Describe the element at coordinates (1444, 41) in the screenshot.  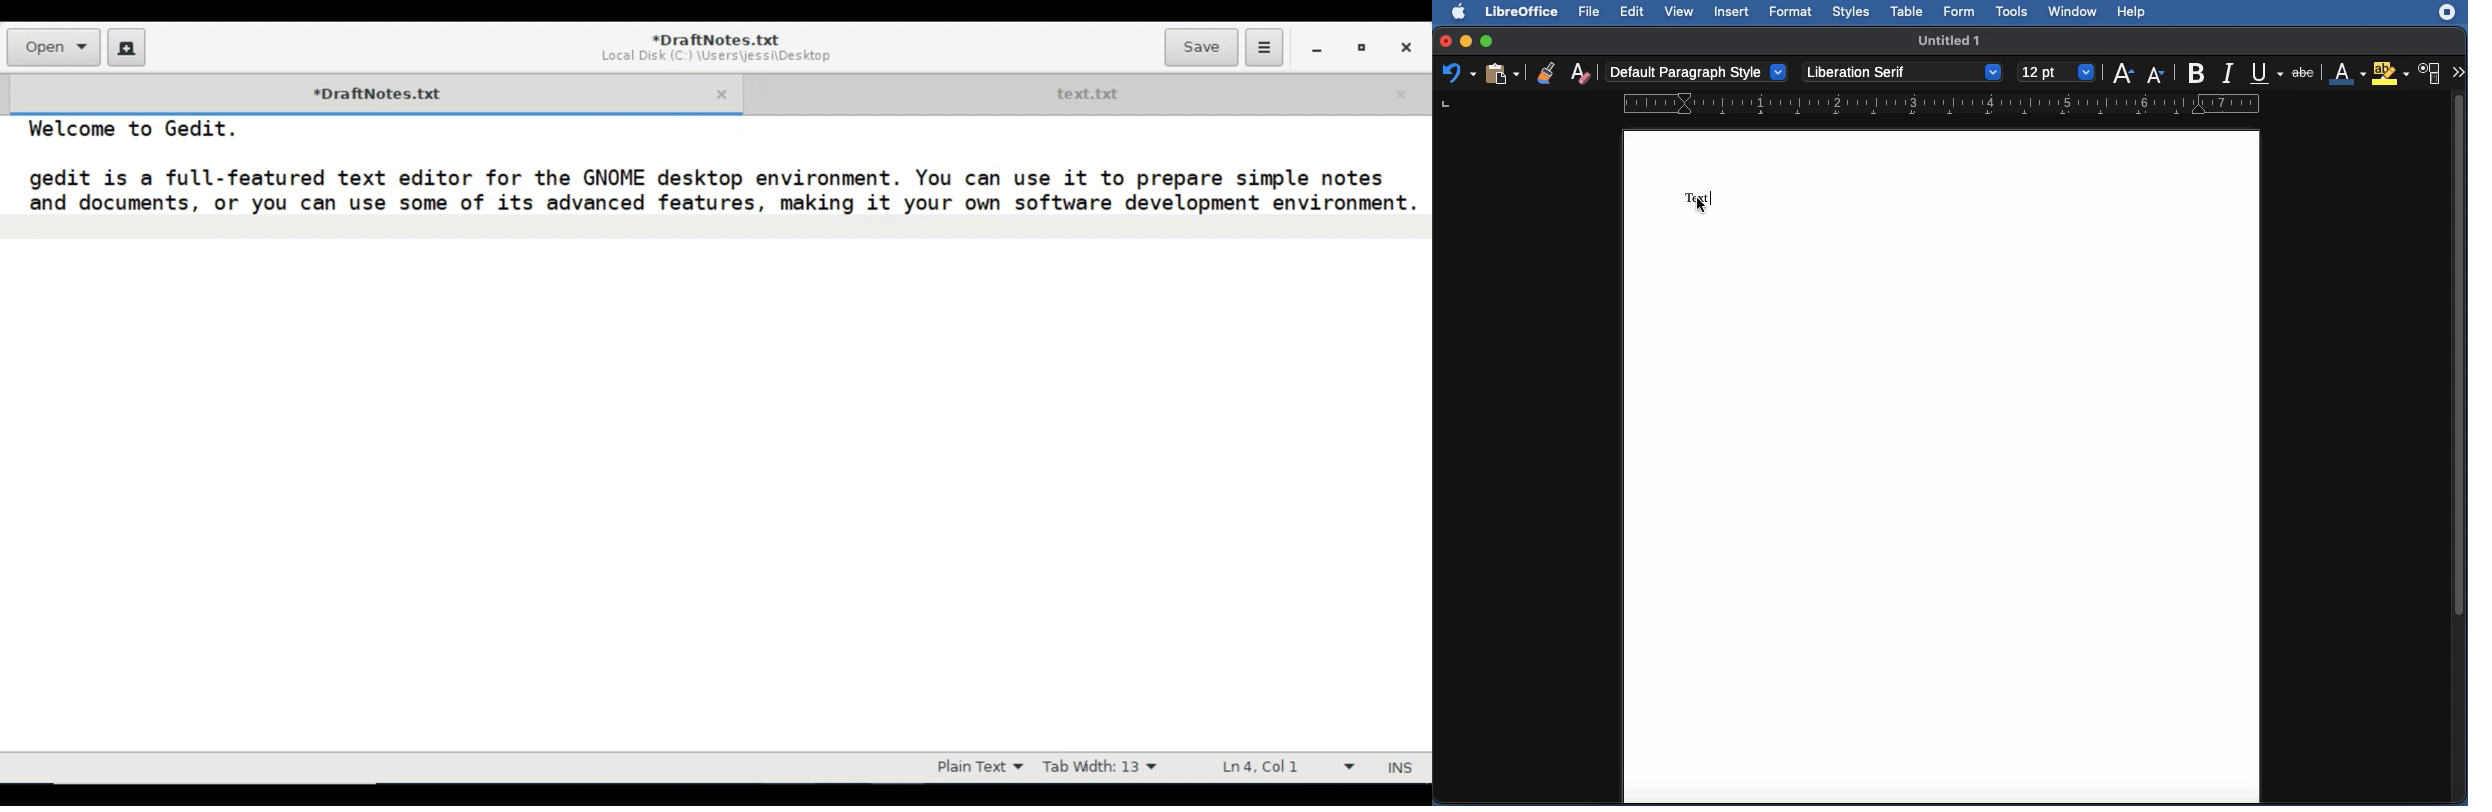
I see `Close` at that location.